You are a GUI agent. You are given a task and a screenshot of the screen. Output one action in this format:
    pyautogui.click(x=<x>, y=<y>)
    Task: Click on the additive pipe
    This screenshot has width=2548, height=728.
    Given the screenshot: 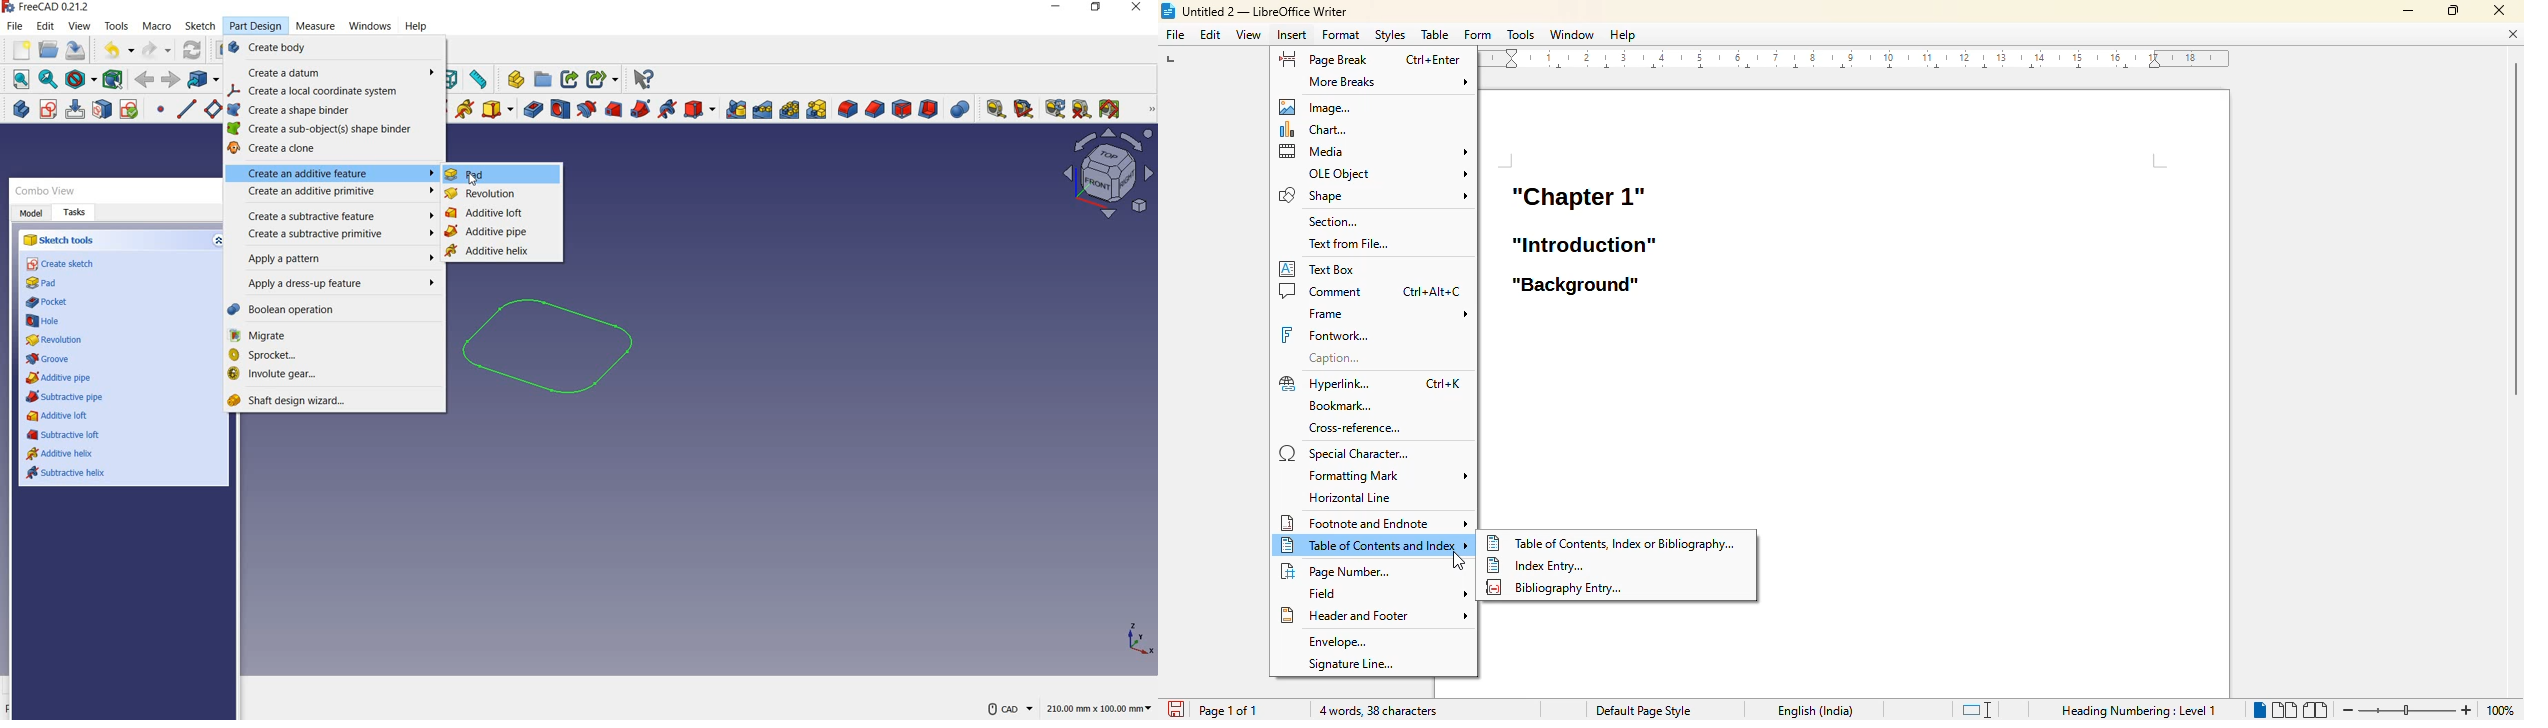 What is the action you would take?
    pyautogui.click(x=488, y=234)
    